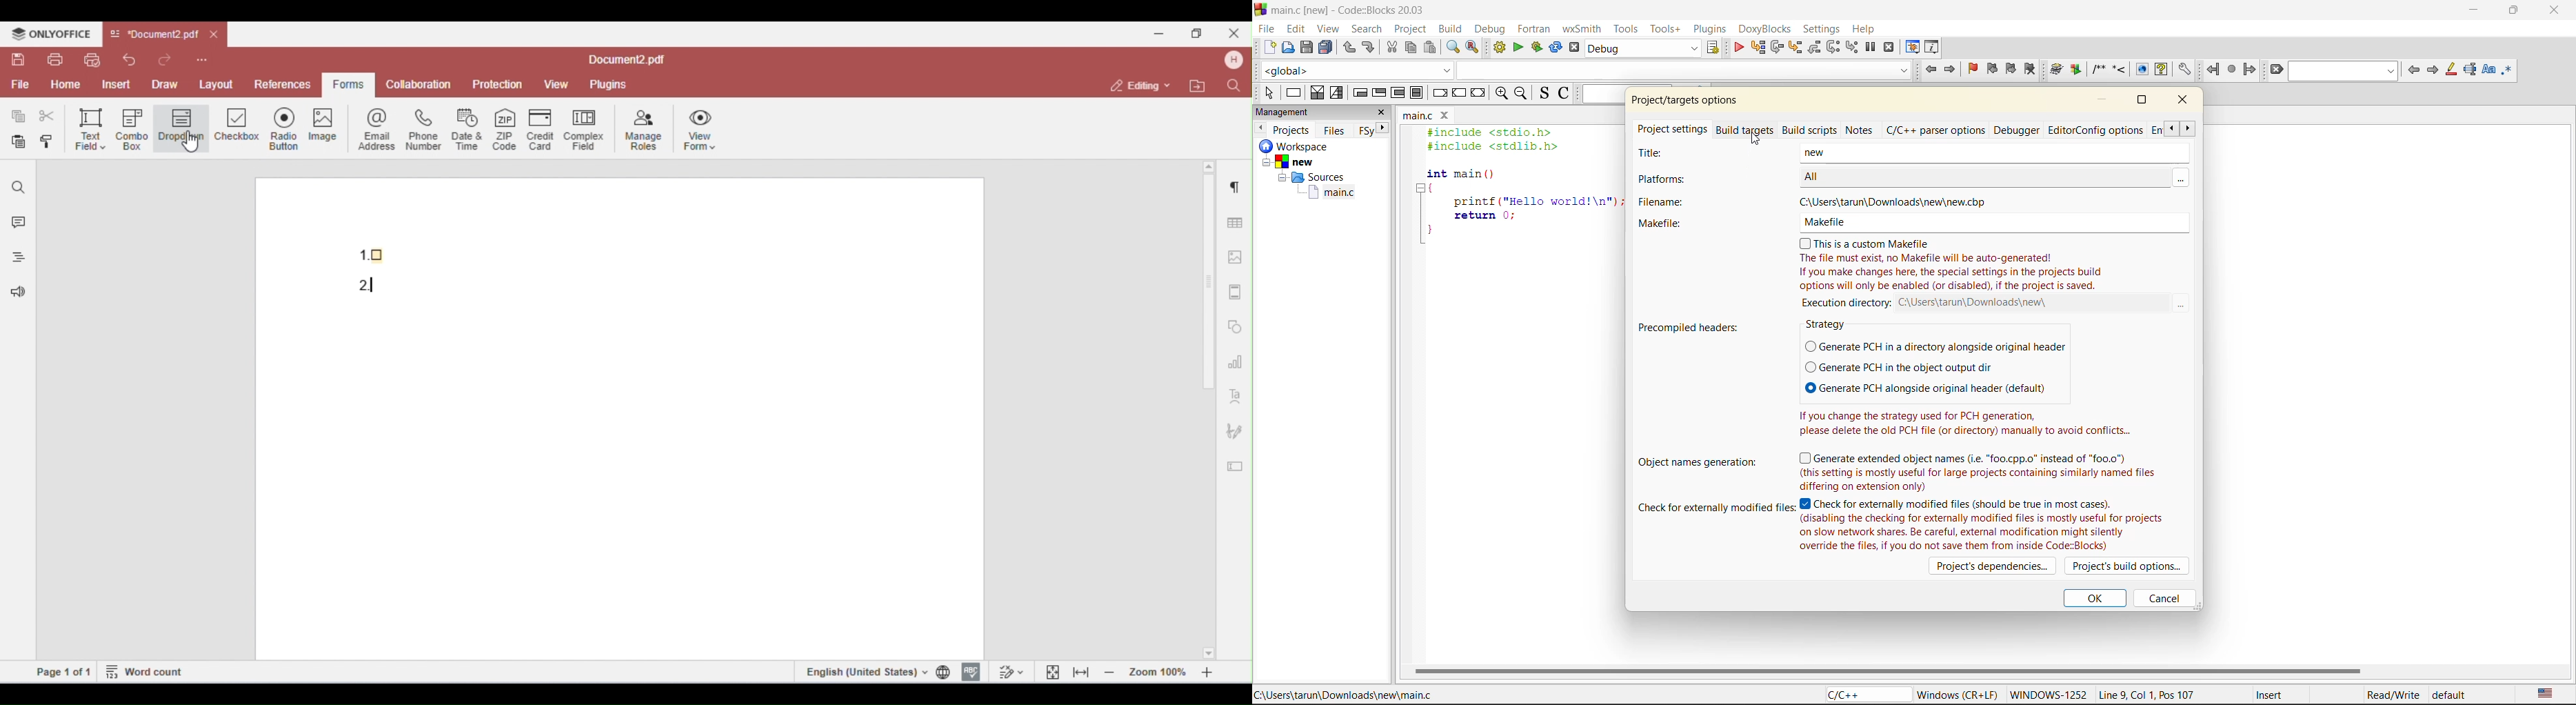 This screenshot has height=728, width=2576. Describe the element at coordinates (1410, 30) in the screenshot. I see `project` at that location.